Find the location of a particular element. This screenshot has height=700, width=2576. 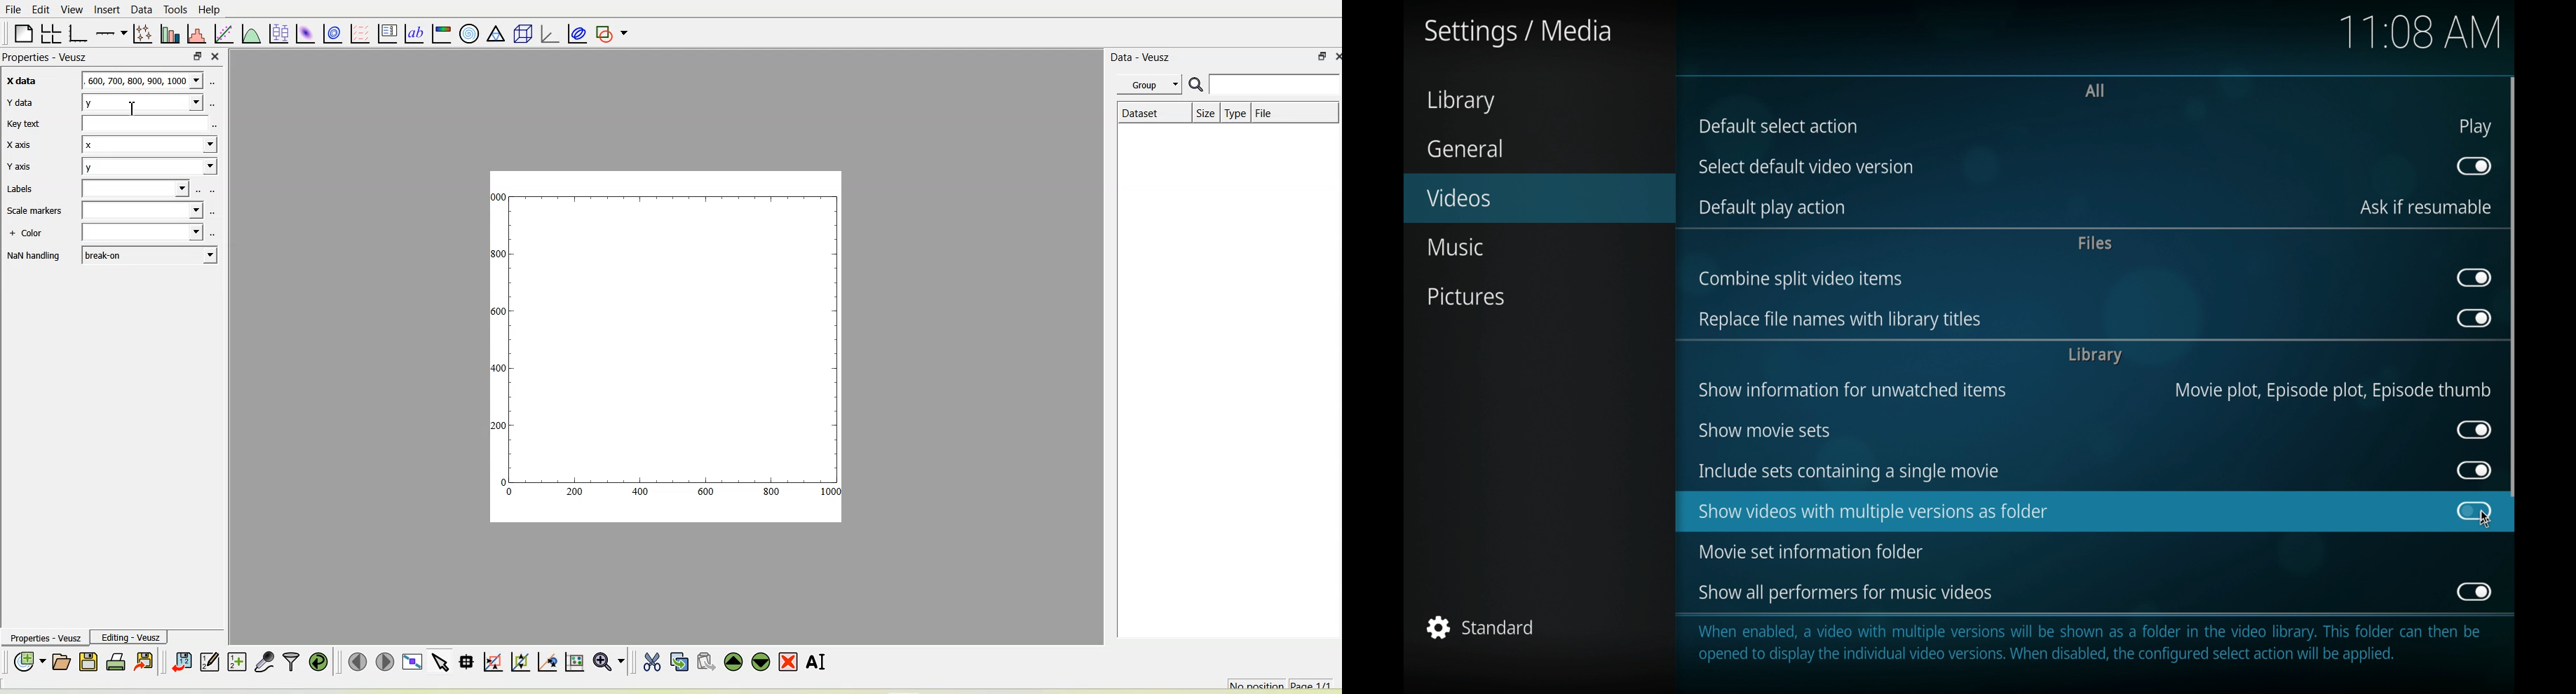

Blank is located at coordinates (142, 210).